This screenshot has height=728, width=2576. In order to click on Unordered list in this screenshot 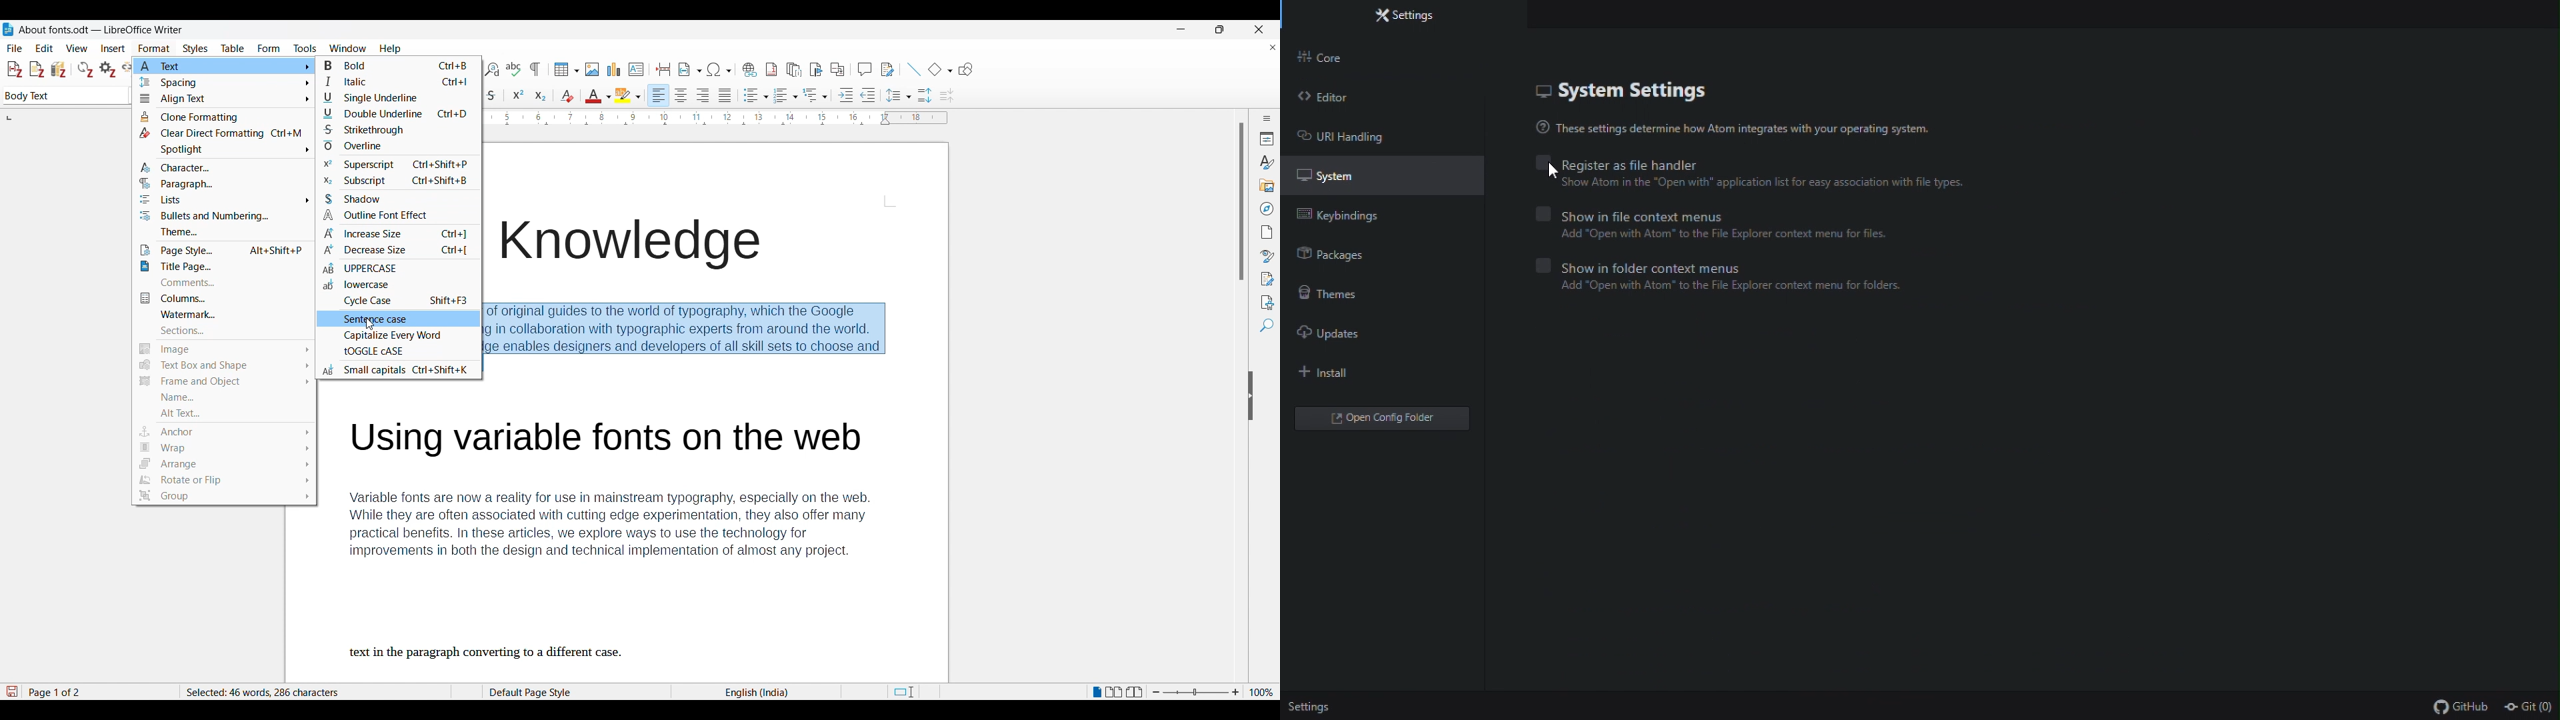, I will do `click(755, 95)`.